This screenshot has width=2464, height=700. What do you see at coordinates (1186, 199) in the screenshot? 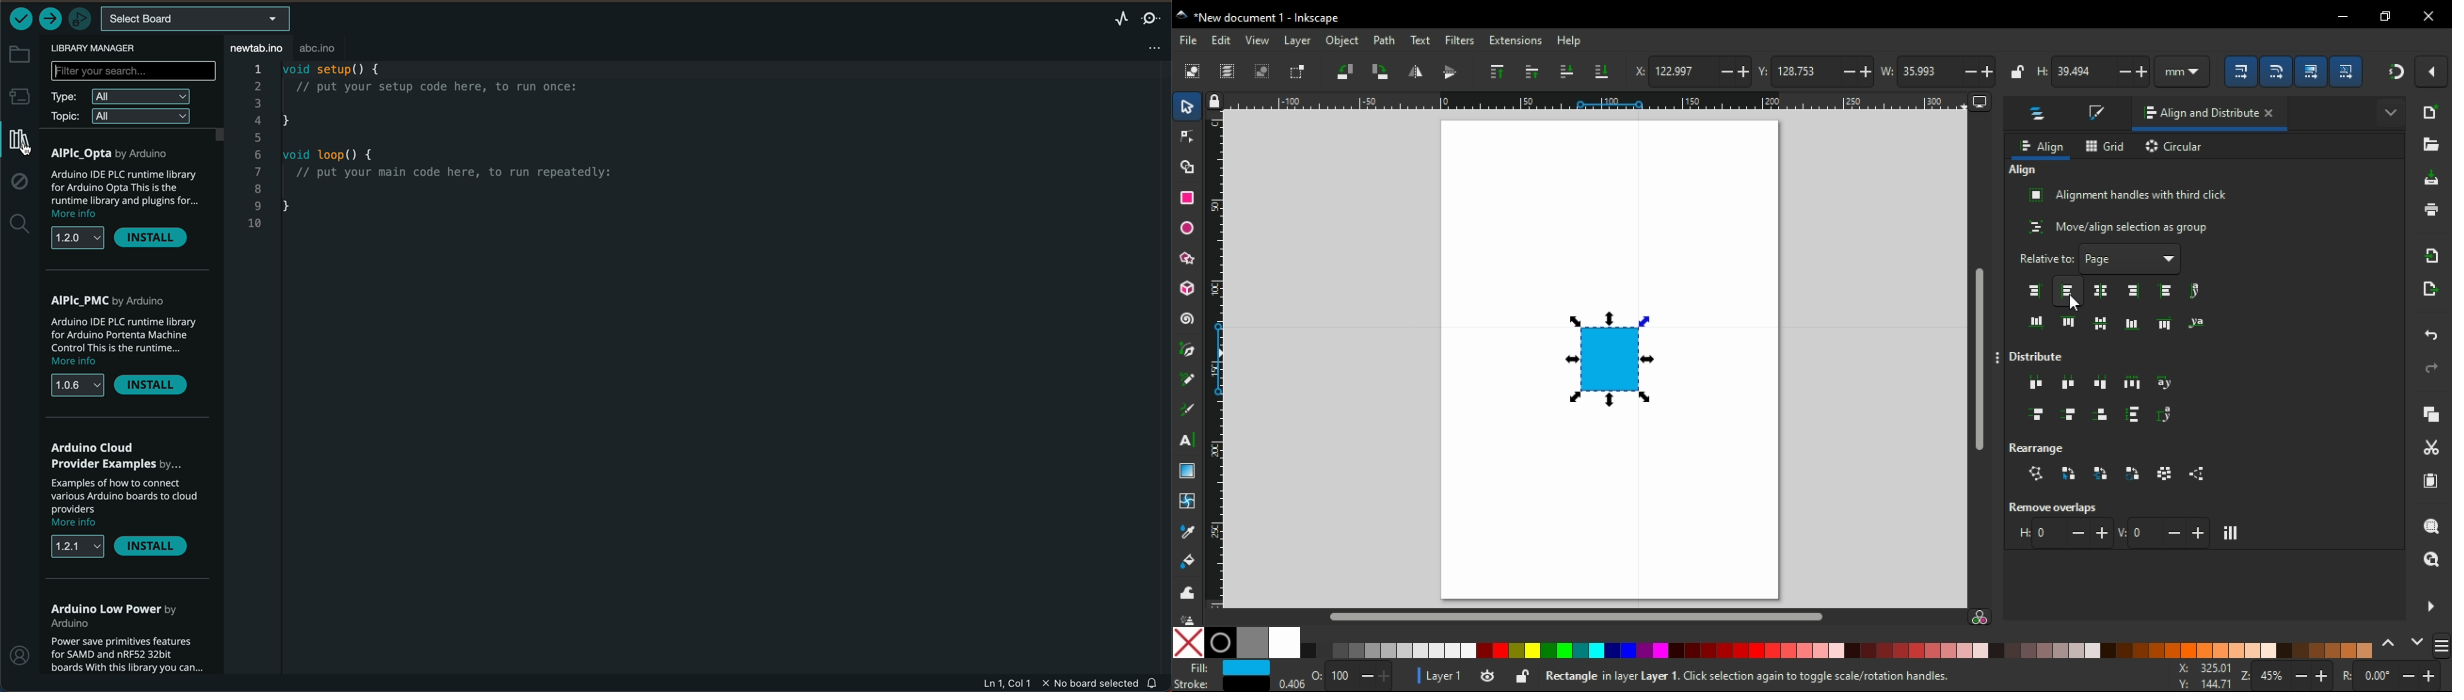
I see `rectangle tool` at bounding box center [1186, 199].